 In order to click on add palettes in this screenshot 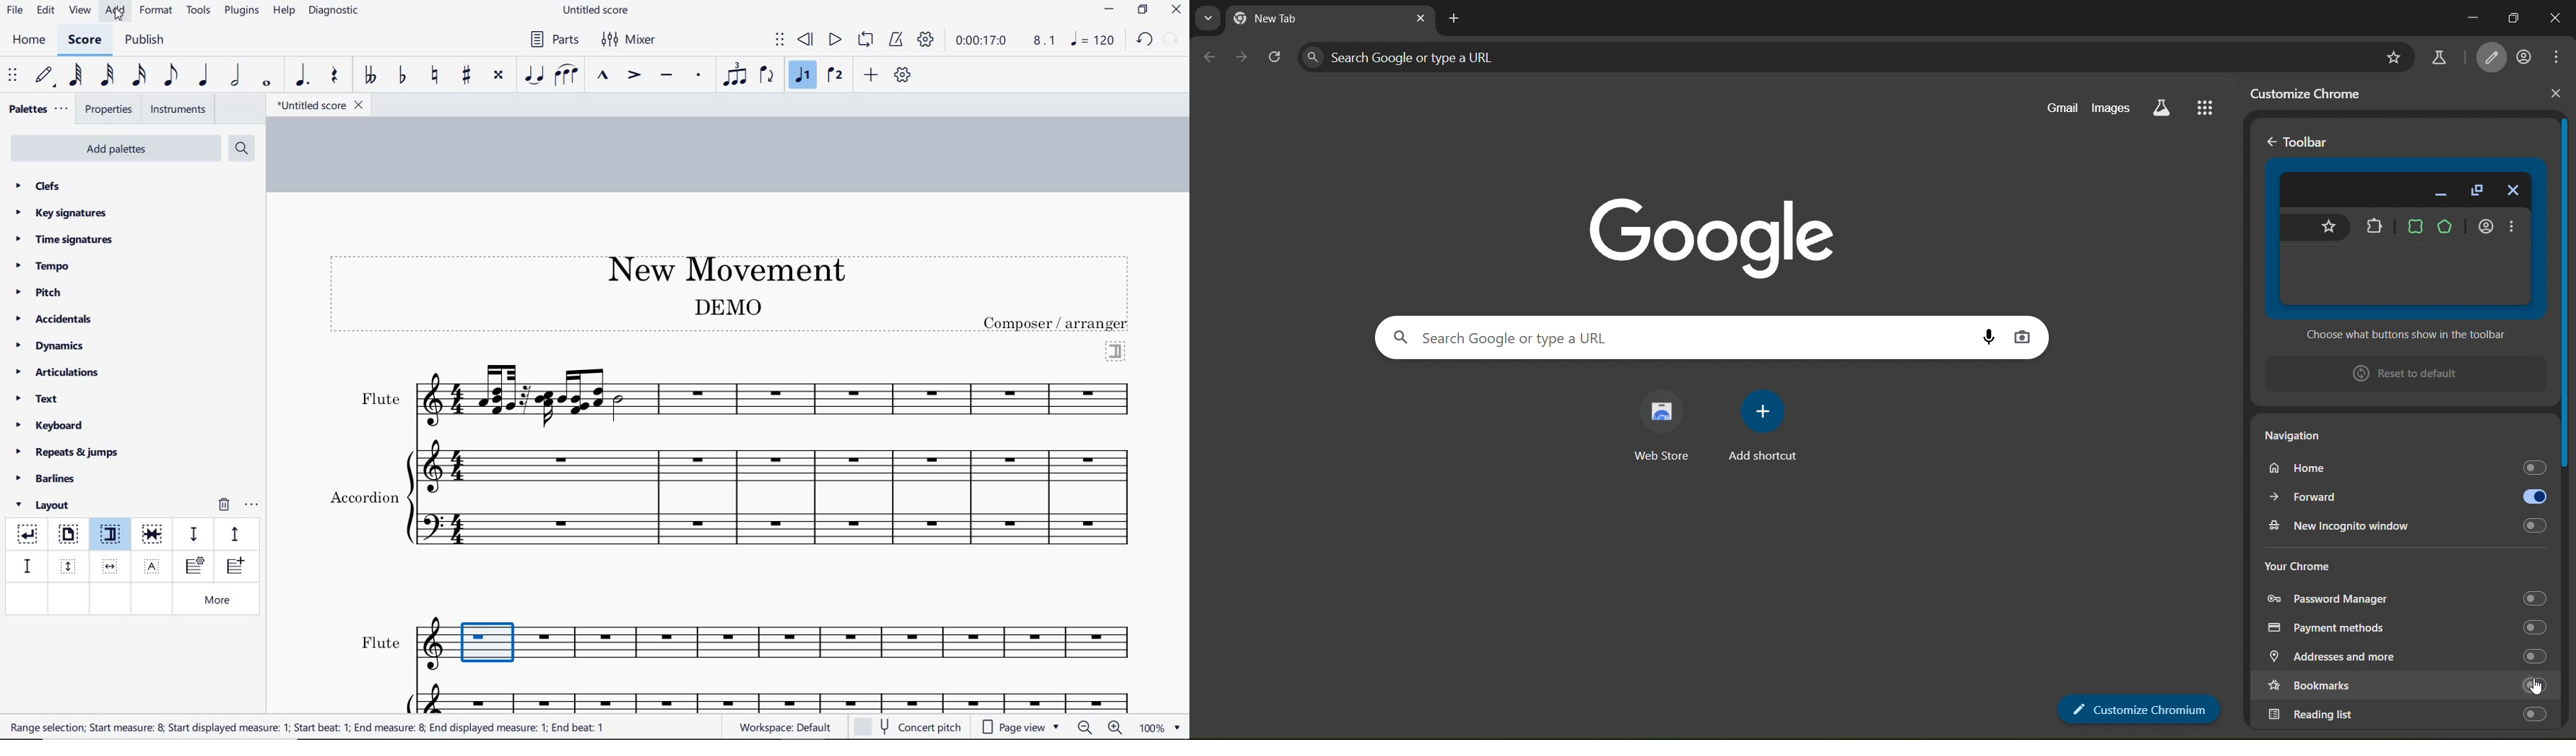, I will do `click(118, 151)`.